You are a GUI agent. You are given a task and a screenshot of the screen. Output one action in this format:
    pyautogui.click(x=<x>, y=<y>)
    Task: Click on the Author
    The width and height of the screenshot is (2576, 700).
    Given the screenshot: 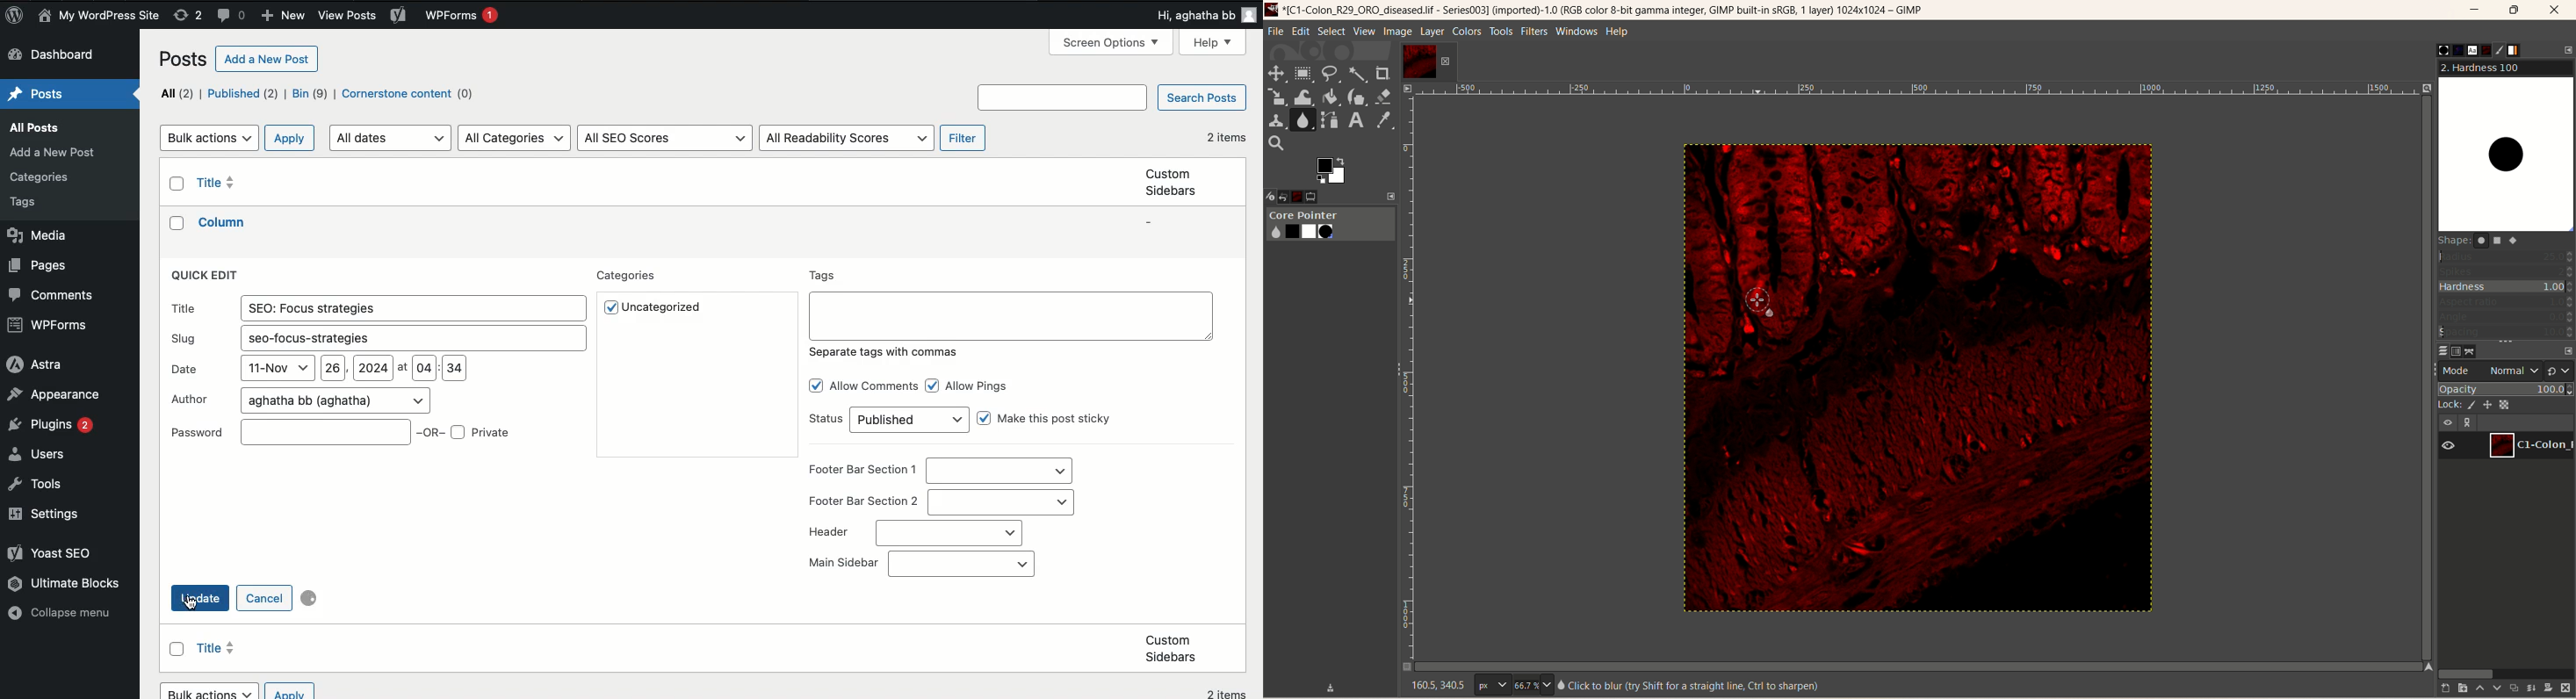 What is the action you would take?
    pyautogui.click(x=335, y=400)
    